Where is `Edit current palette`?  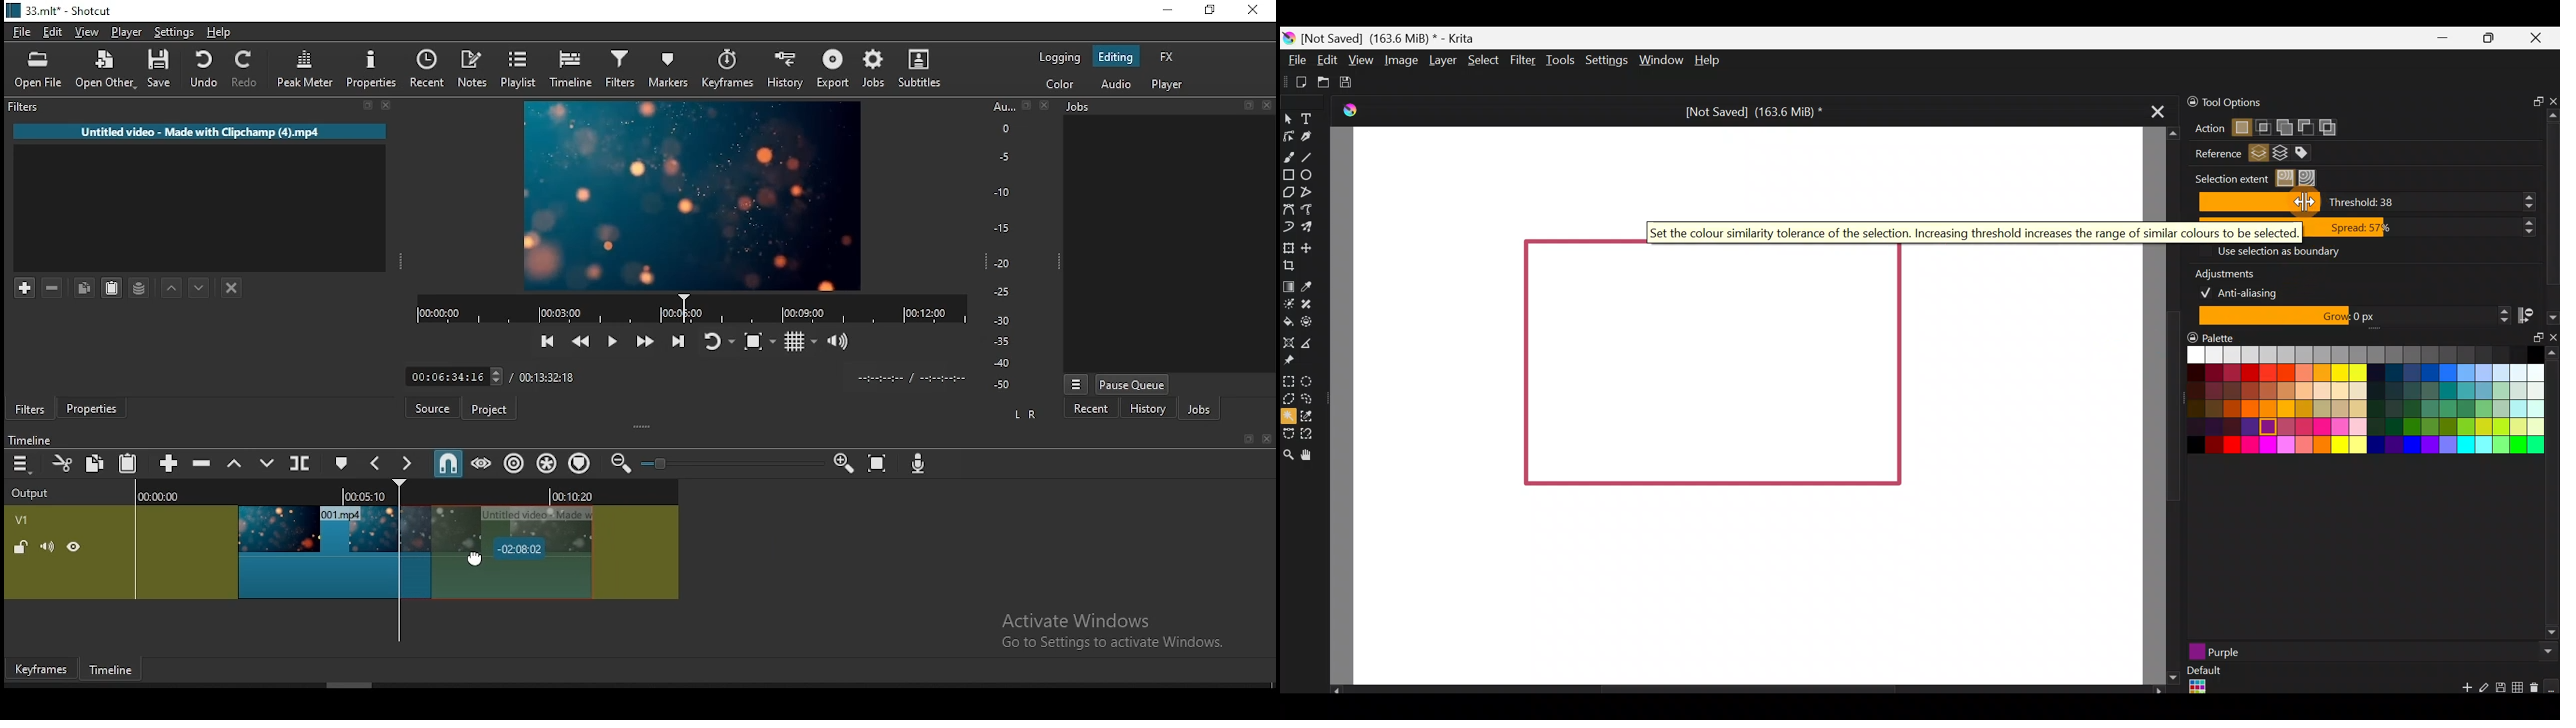 Edit current palette is located at coordinates (2519, 689).